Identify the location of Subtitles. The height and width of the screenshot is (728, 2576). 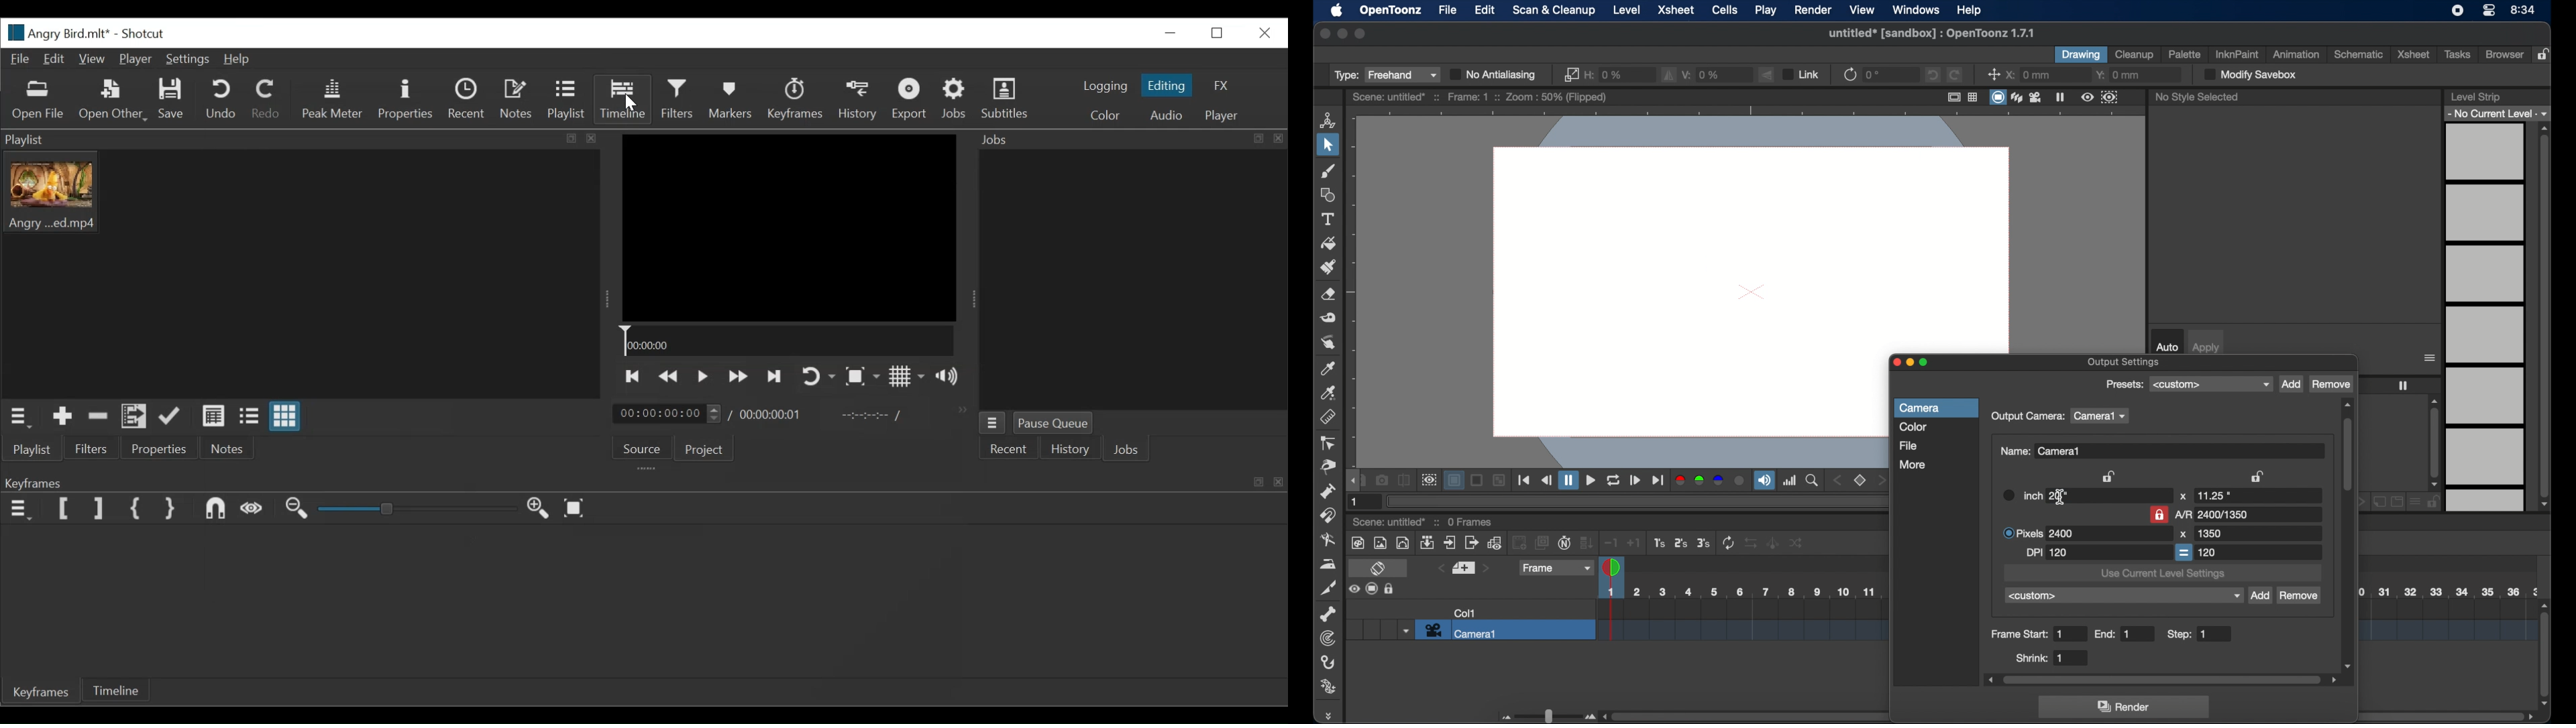
(1005, 99).